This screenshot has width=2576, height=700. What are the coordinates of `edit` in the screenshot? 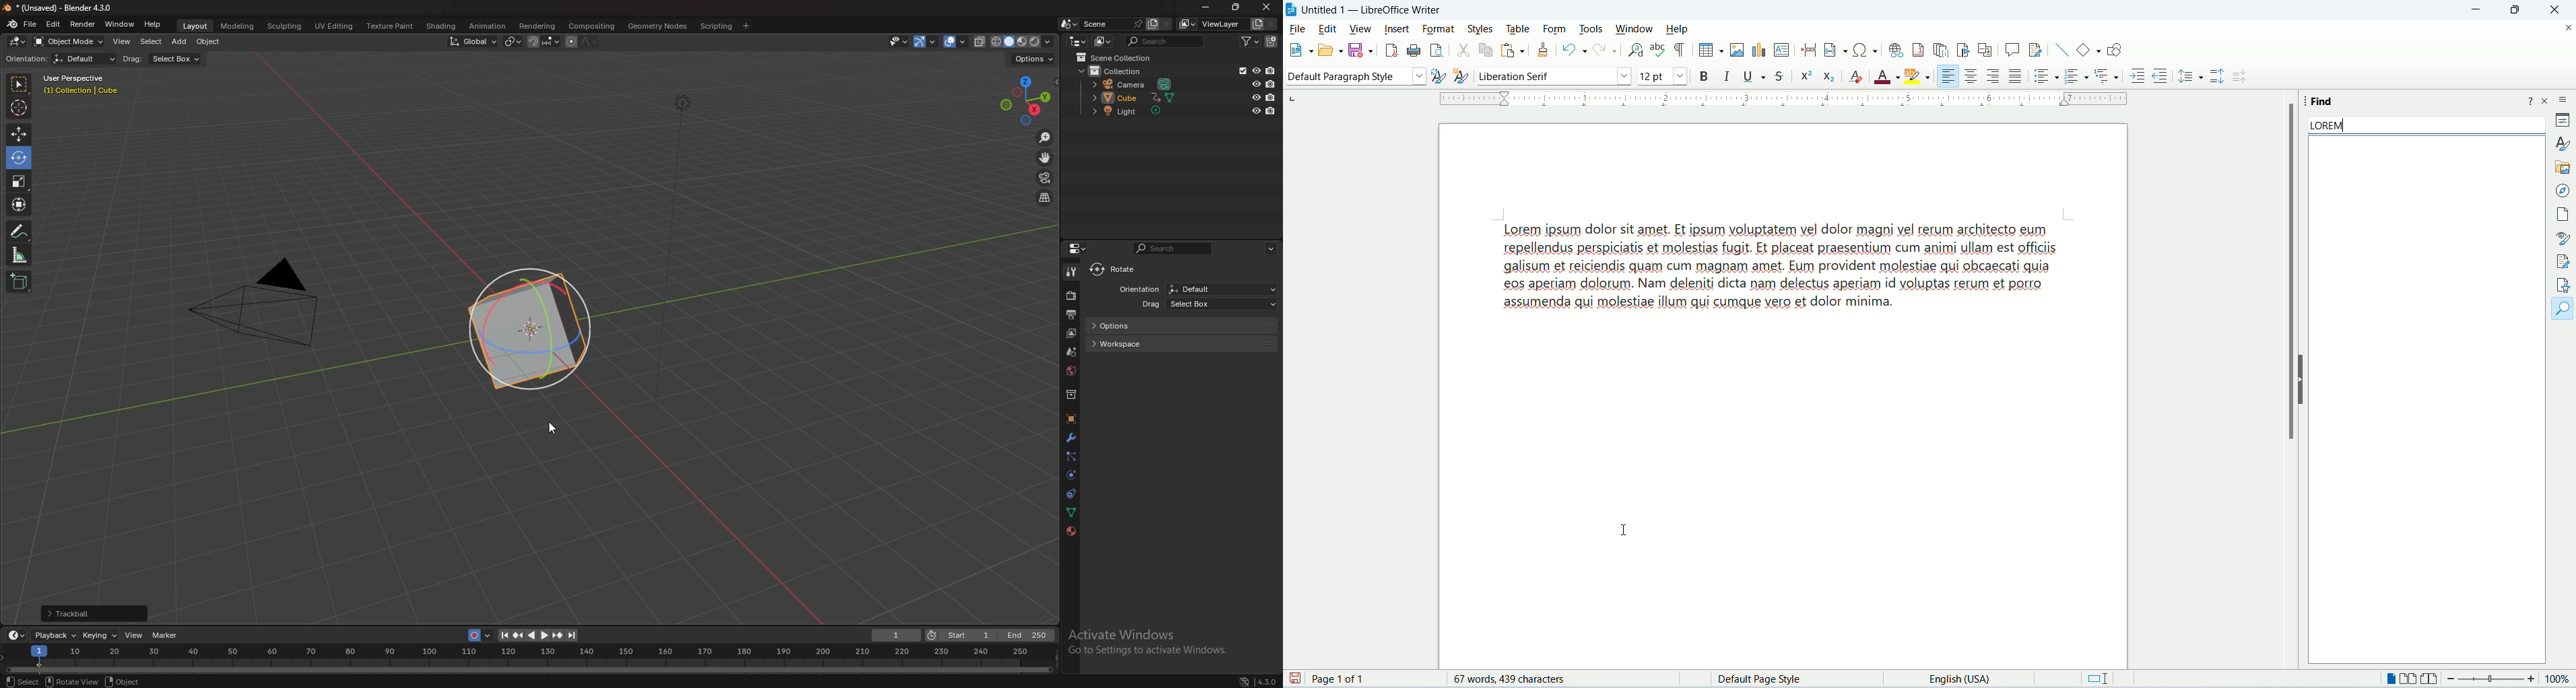 It's located at (1327, 29).